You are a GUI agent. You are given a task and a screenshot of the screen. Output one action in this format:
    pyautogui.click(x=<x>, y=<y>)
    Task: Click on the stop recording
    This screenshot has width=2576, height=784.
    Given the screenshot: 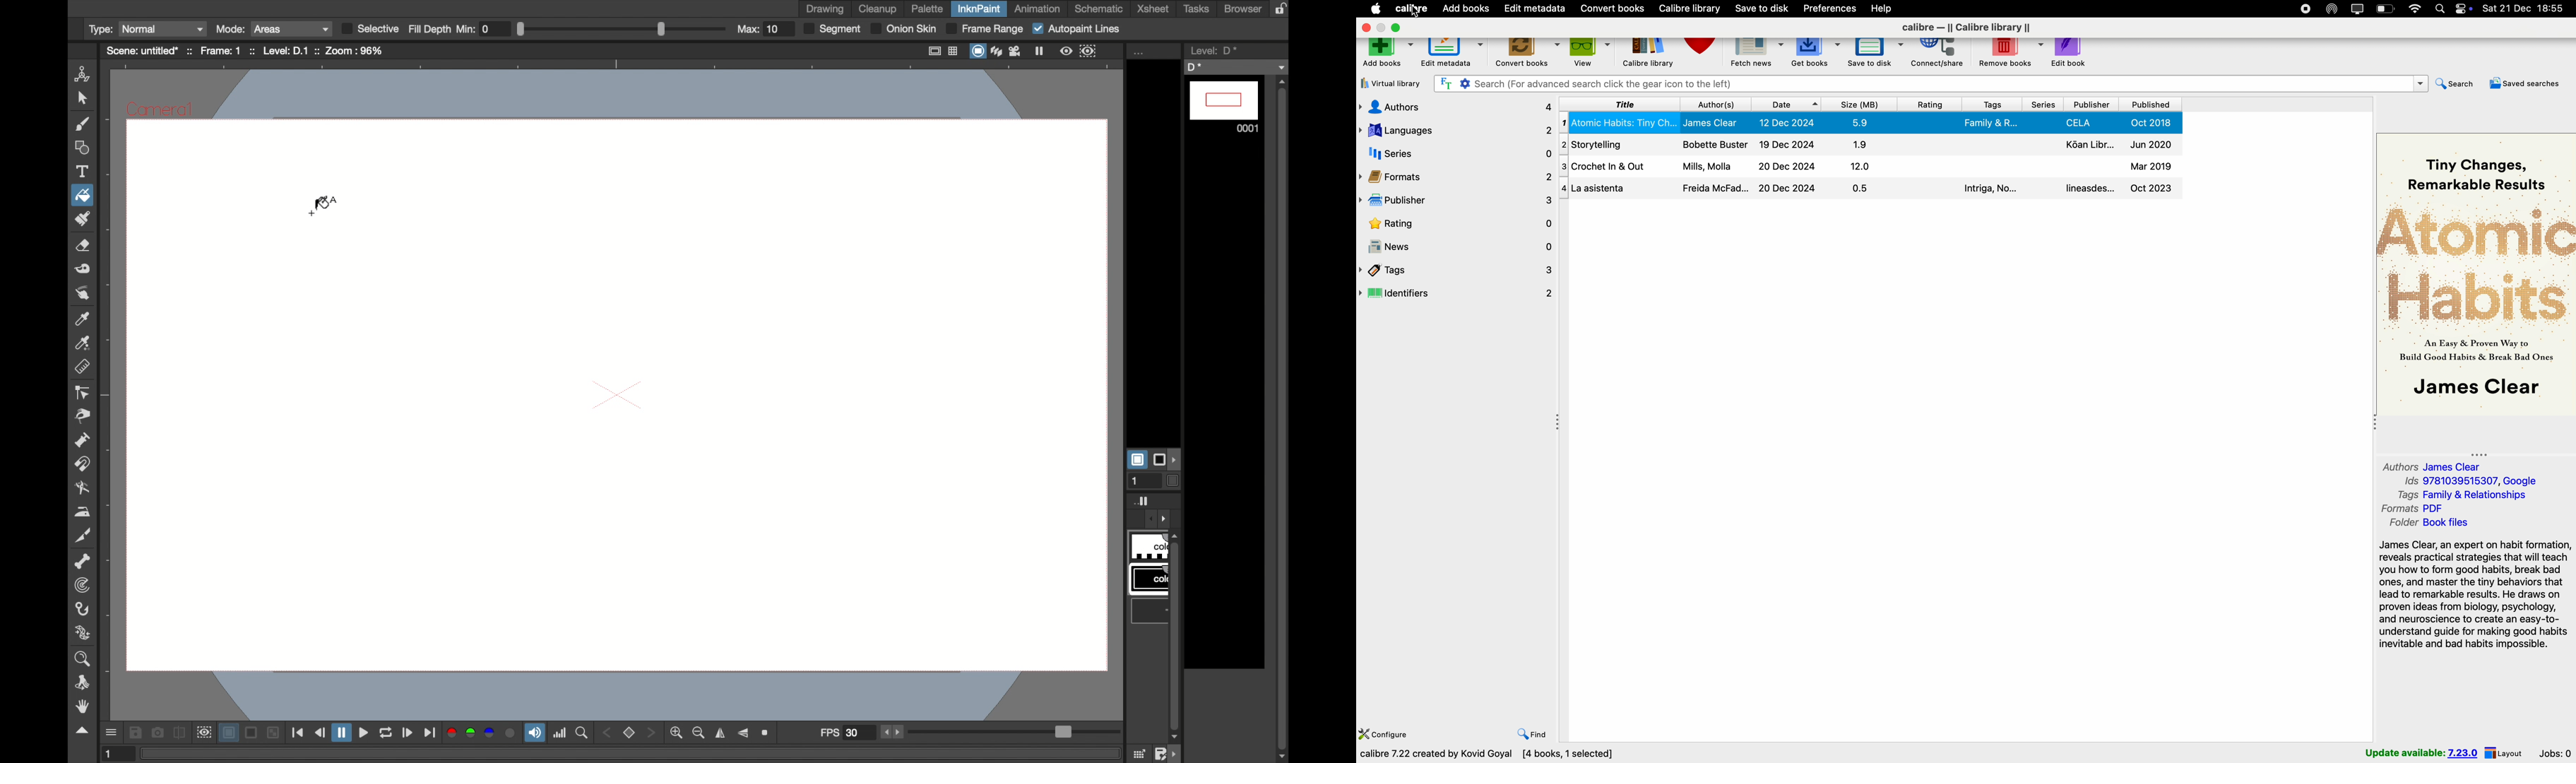 What is the action you would take?
    pyautogui.click(x=2304, y=8)
    